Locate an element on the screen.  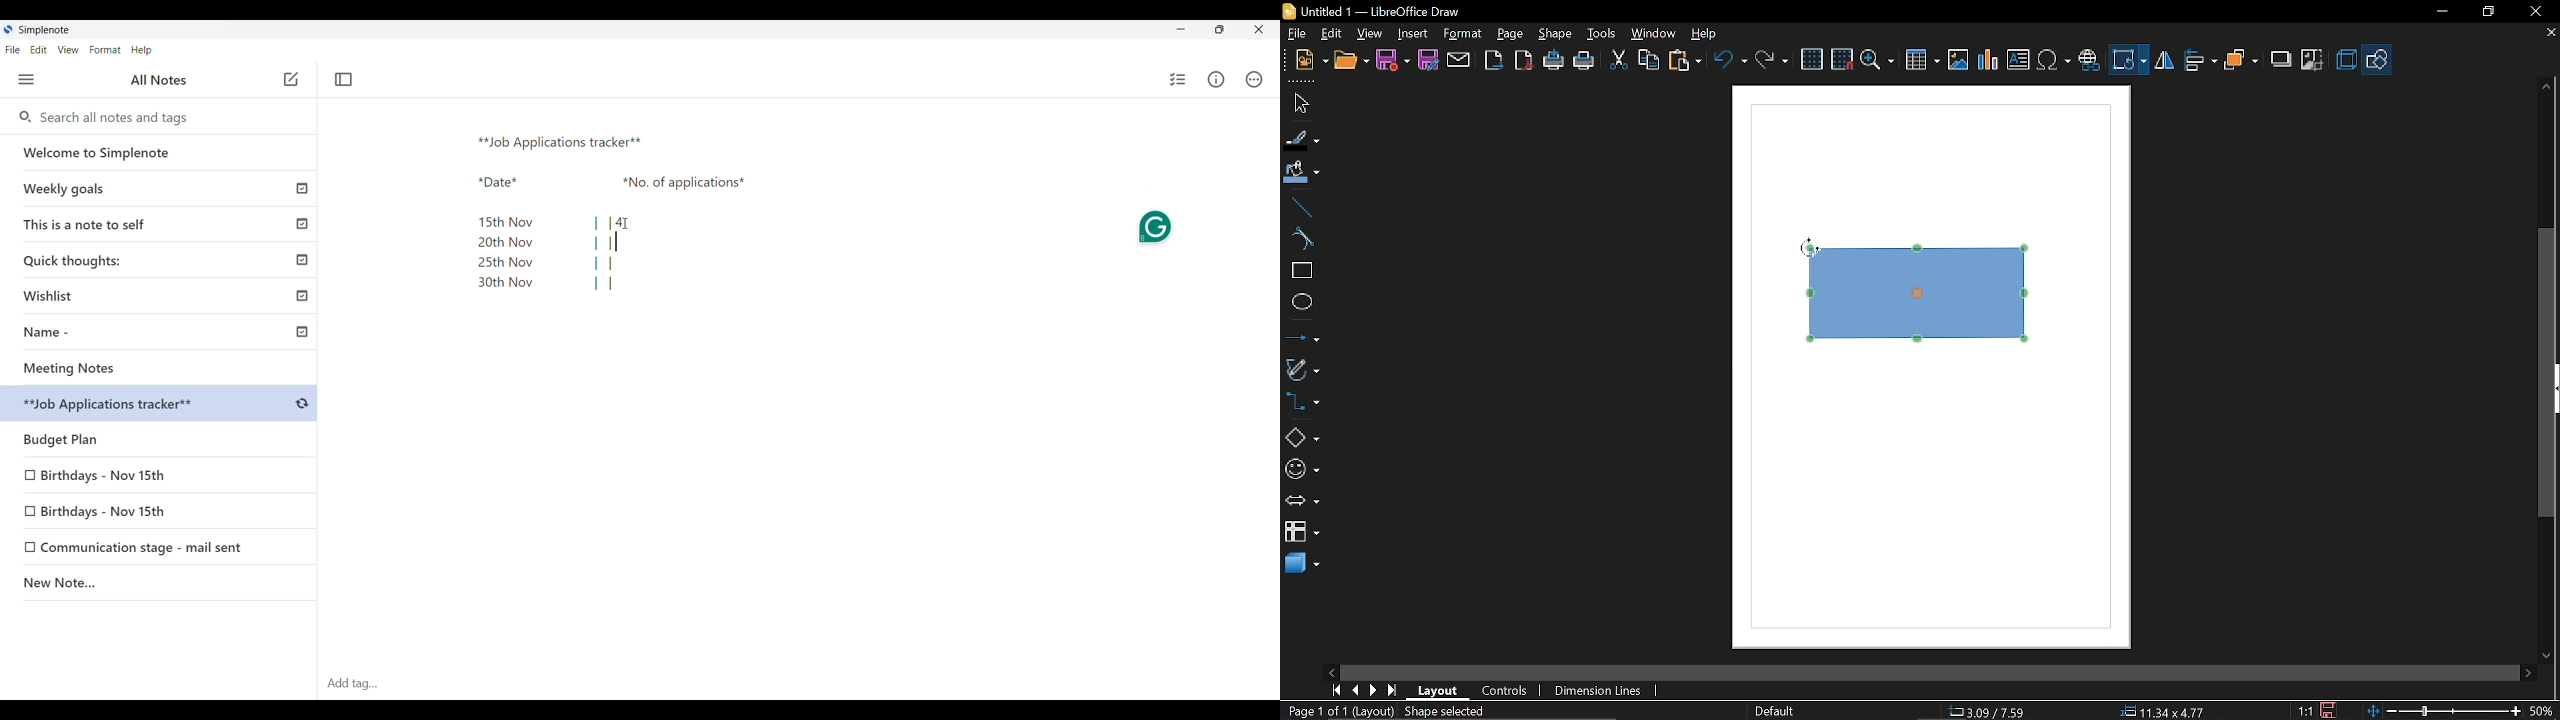
Go to first page  is located at coordinates (1336, 690).